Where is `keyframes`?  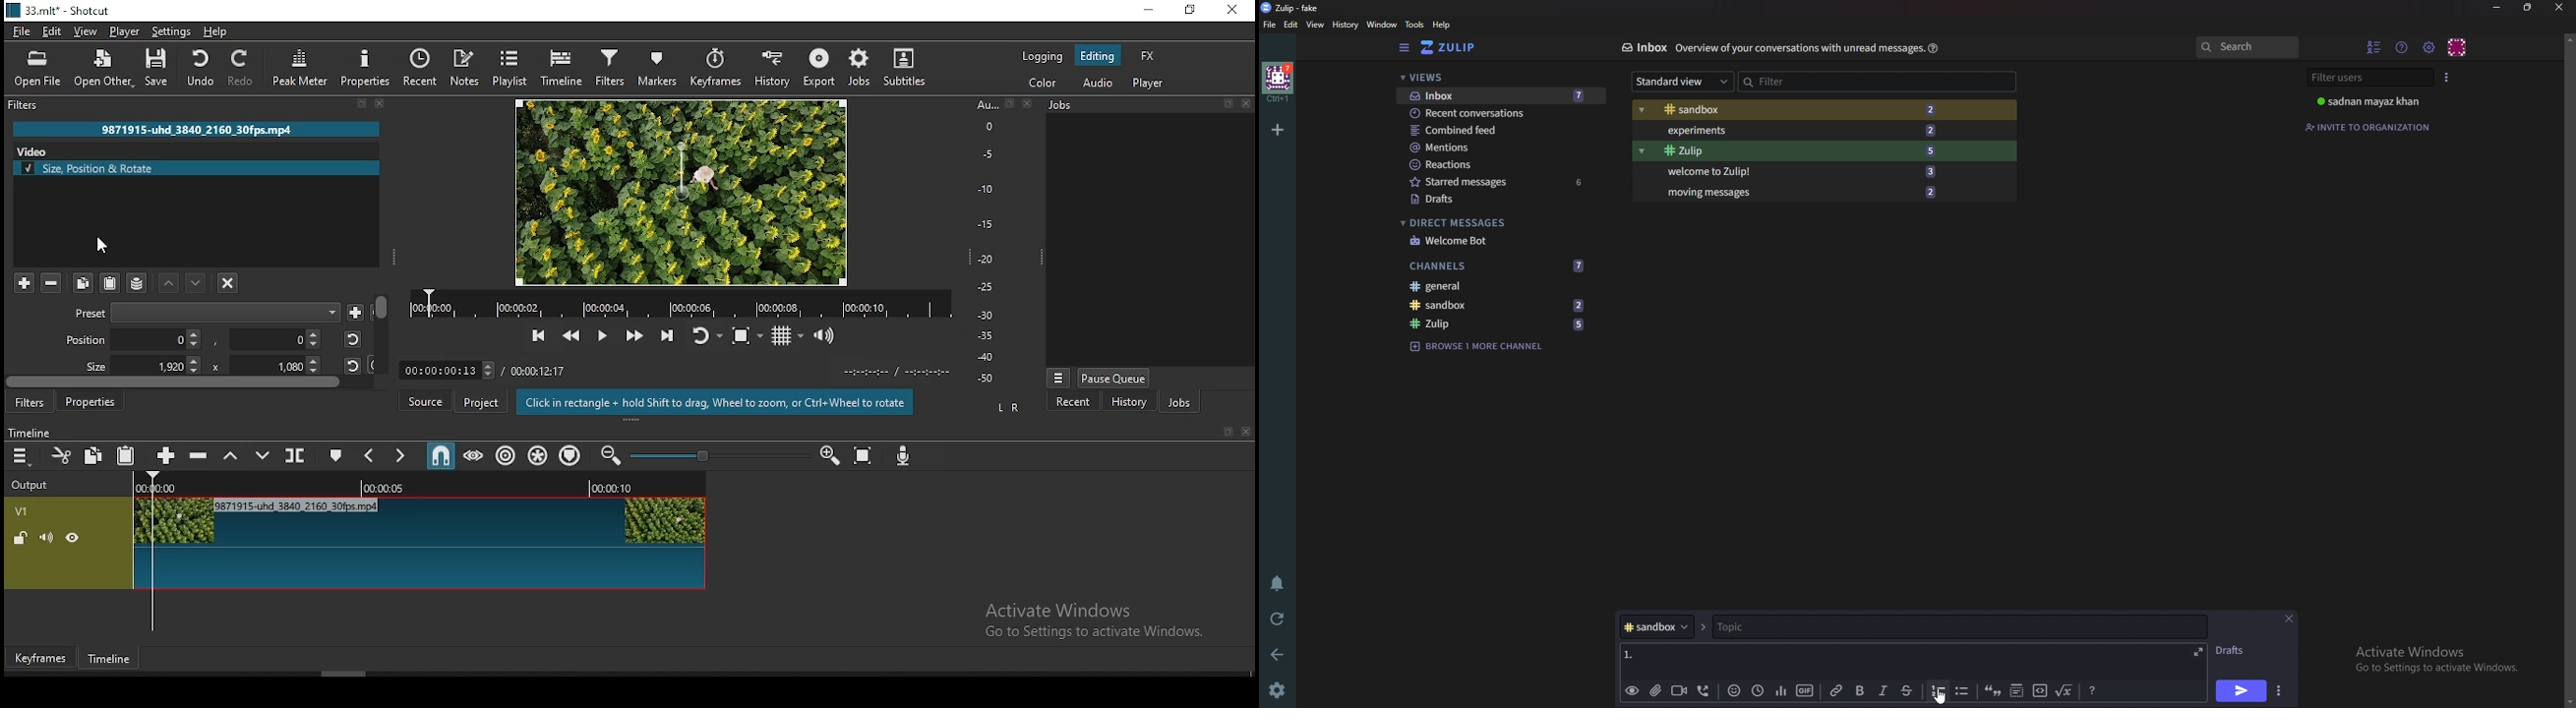 keyframes is located at coordinates (715, 67).